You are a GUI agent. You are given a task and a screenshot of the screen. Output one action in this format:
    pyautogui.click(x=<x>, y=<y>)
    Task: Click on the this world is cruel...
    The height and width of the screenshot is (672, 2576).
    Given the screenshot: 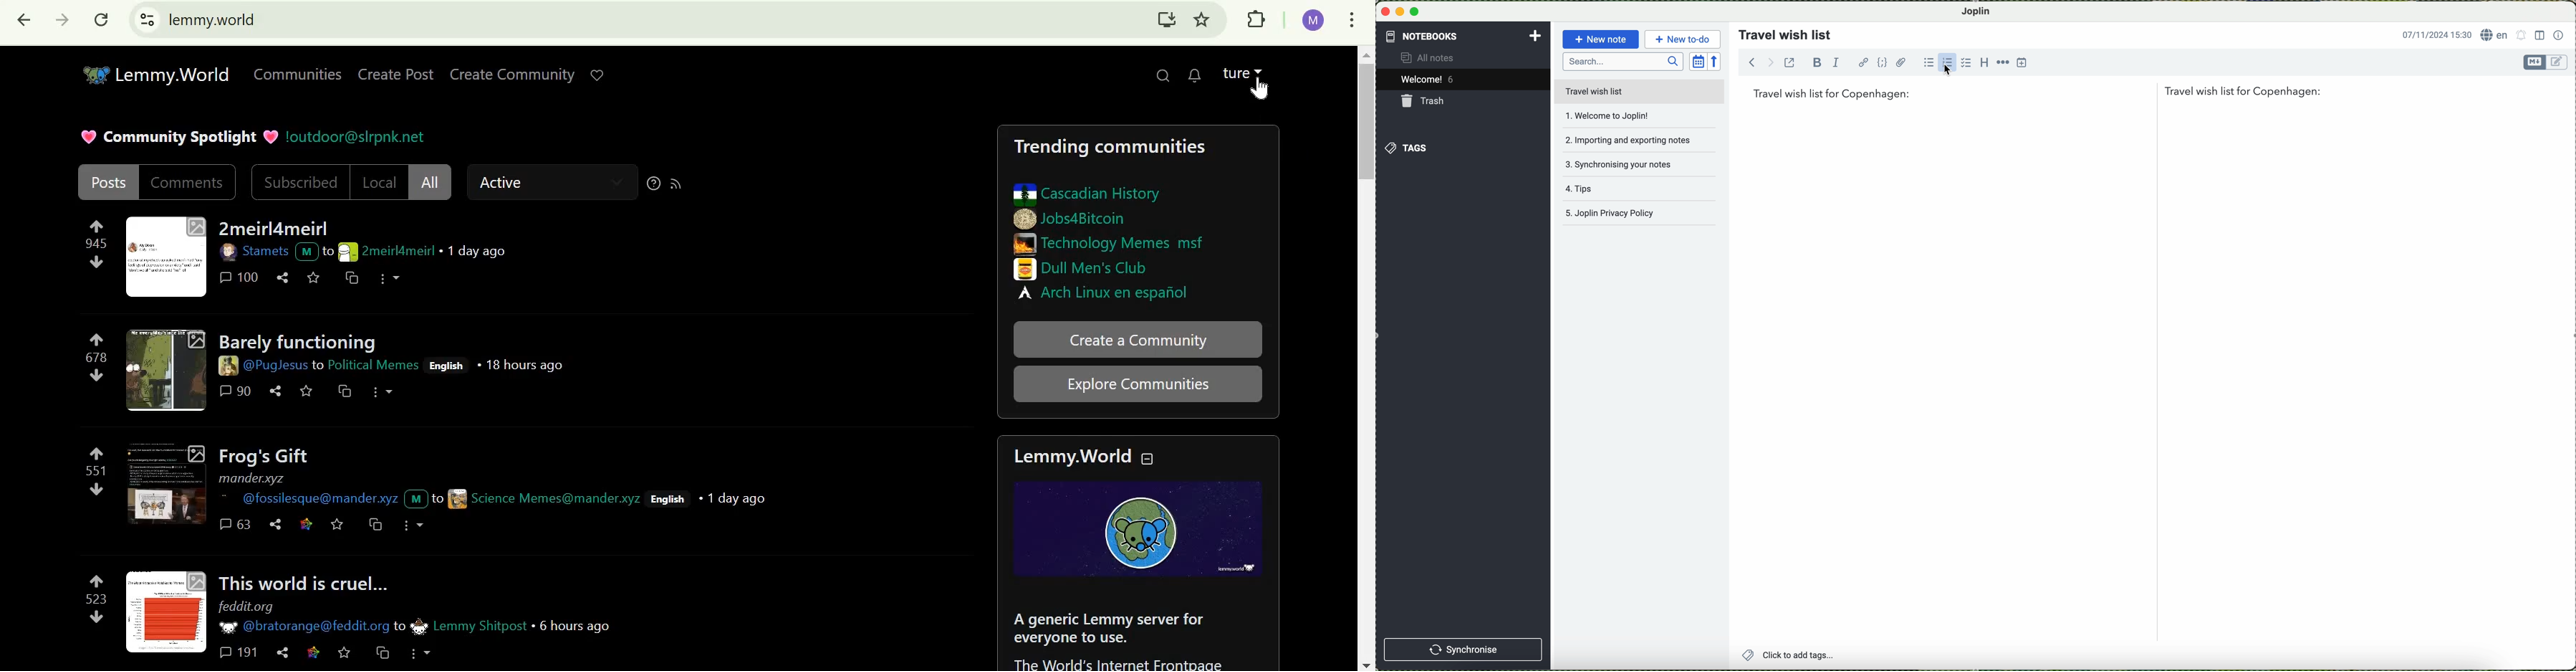 What is the action you would take?
    pyautogui.click(x=303, y=581)
    